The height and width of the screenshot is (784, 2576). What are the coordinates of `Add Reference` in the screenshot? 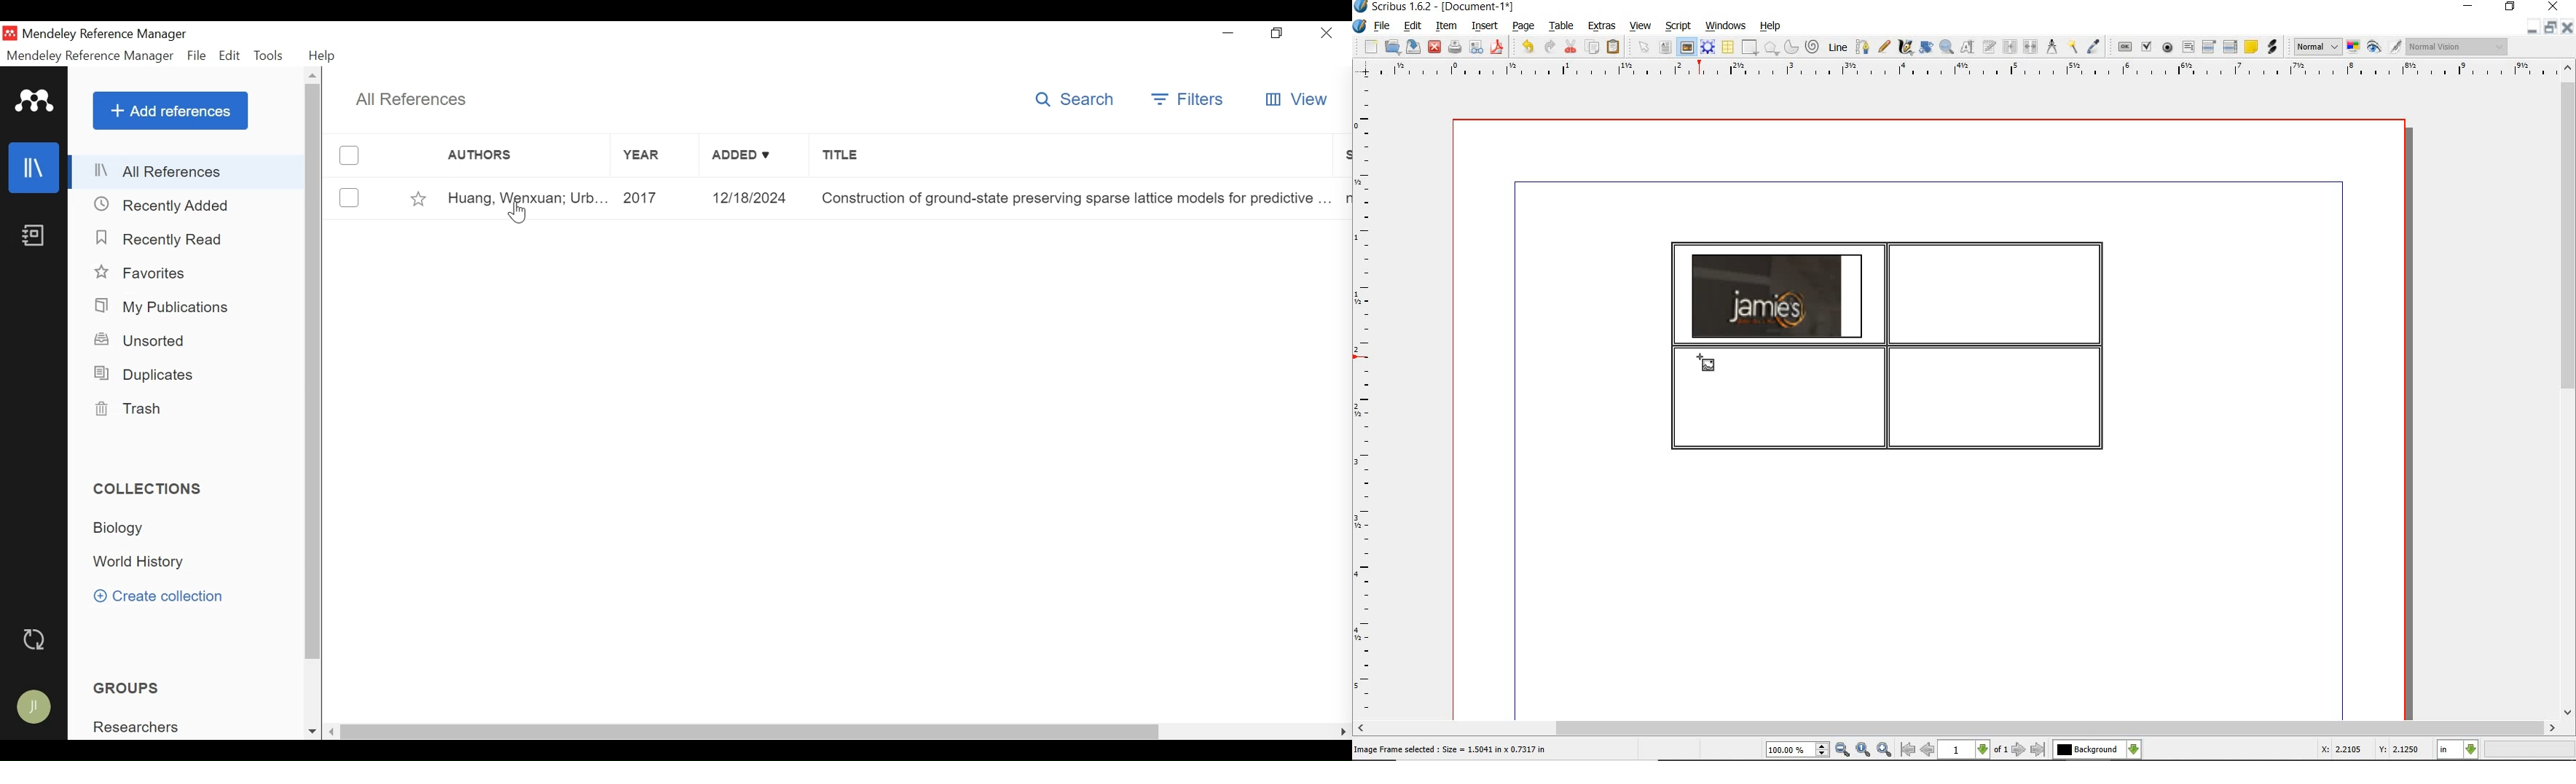 It's located at (170, 111).